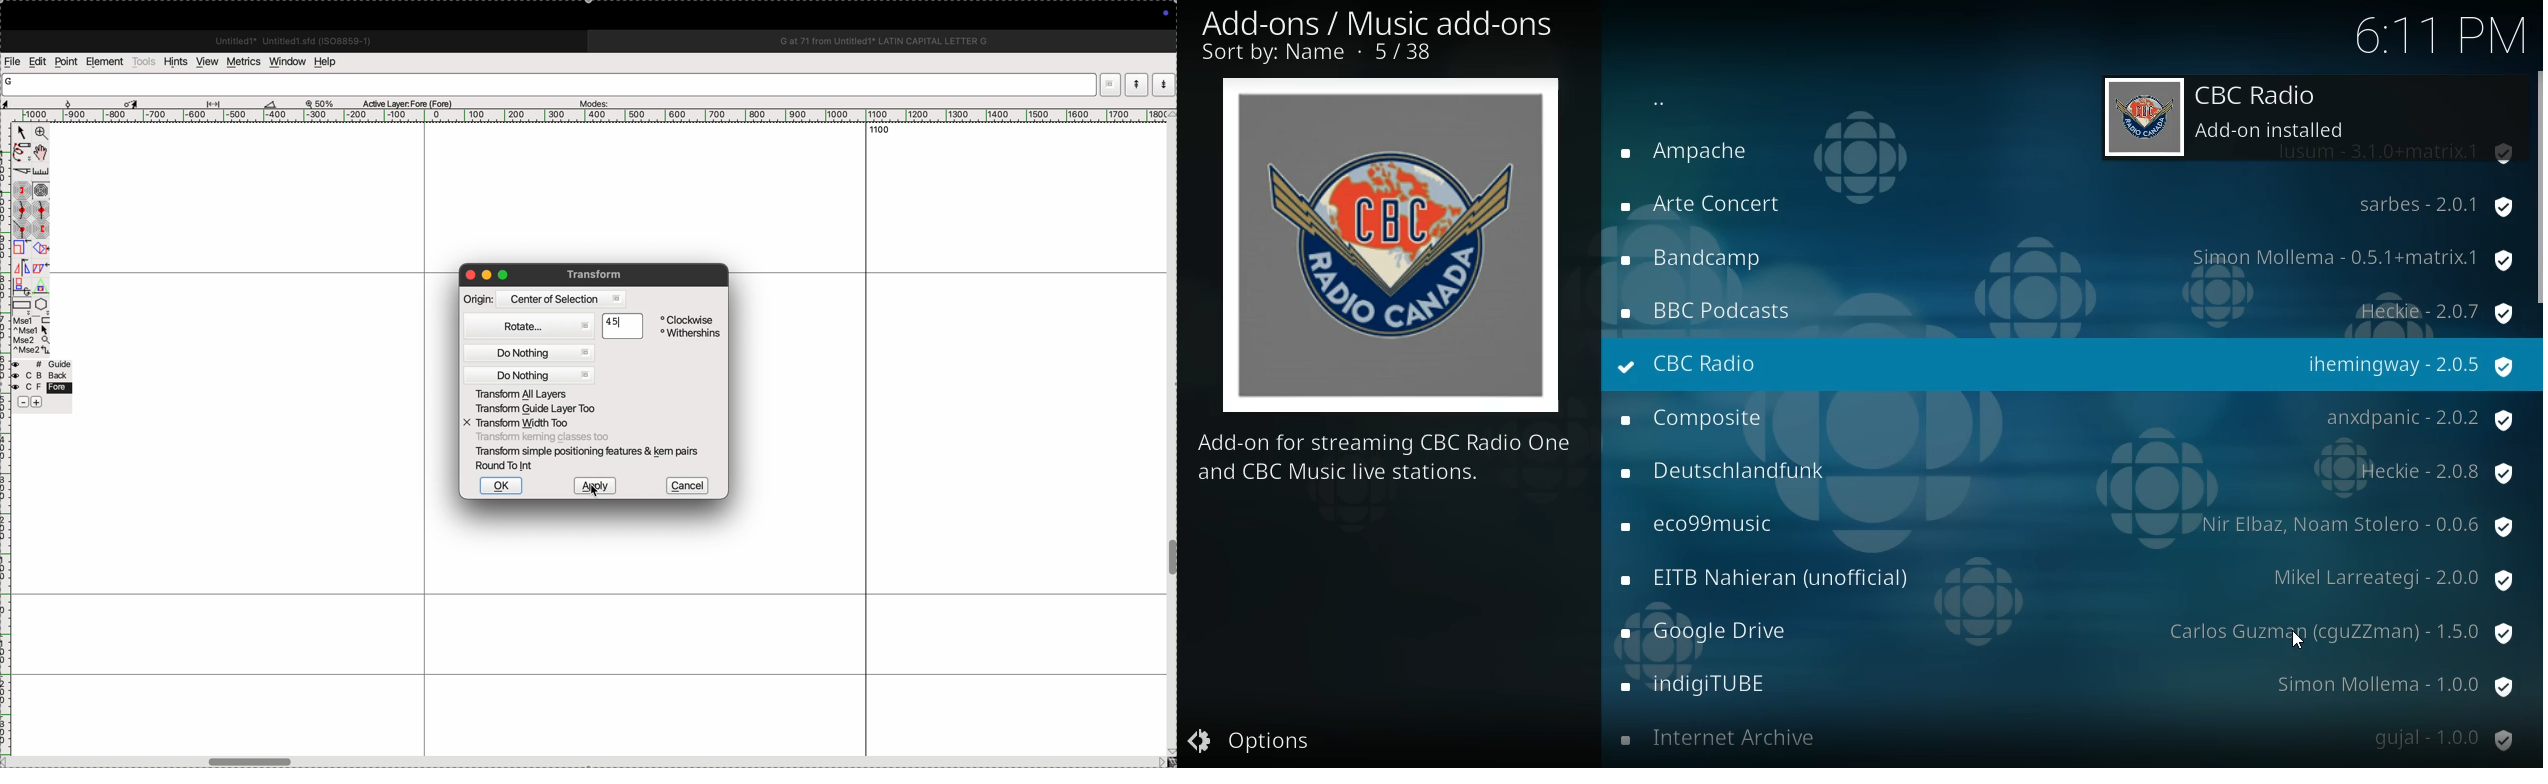  I want to click on radio name, so click(1738, 470).